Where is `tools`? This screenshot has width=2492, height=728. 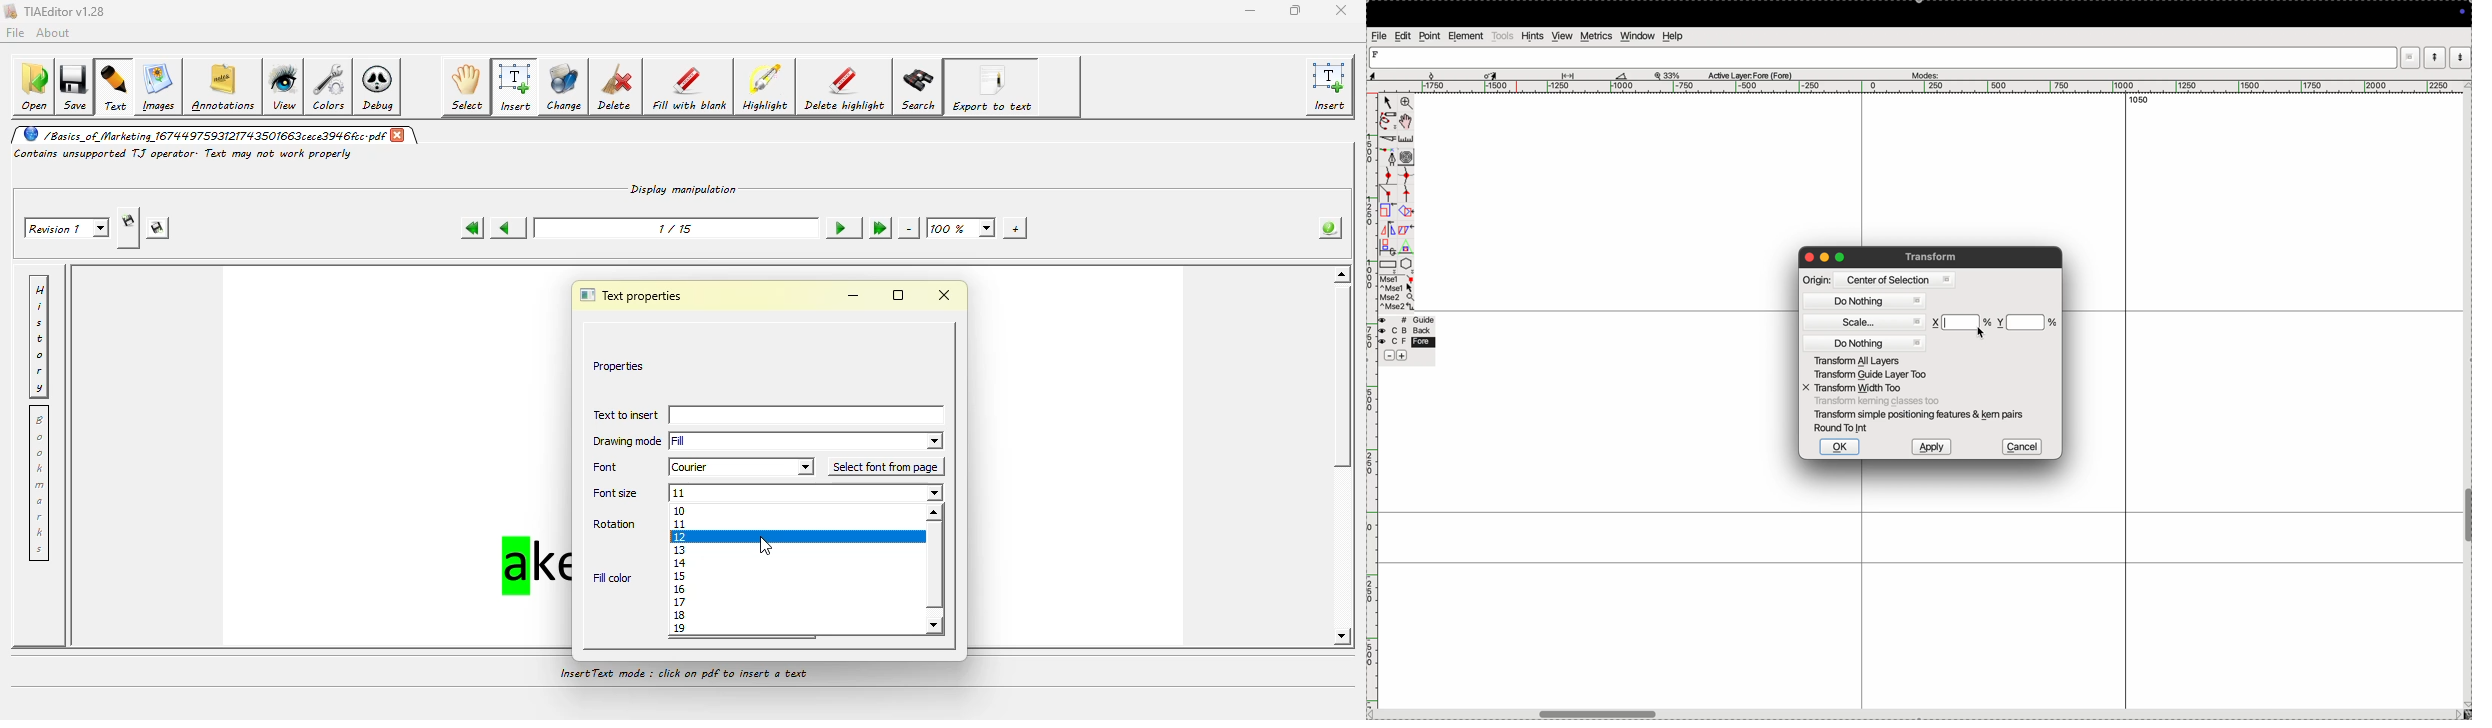 tools is located at coordinates (1502, 35).